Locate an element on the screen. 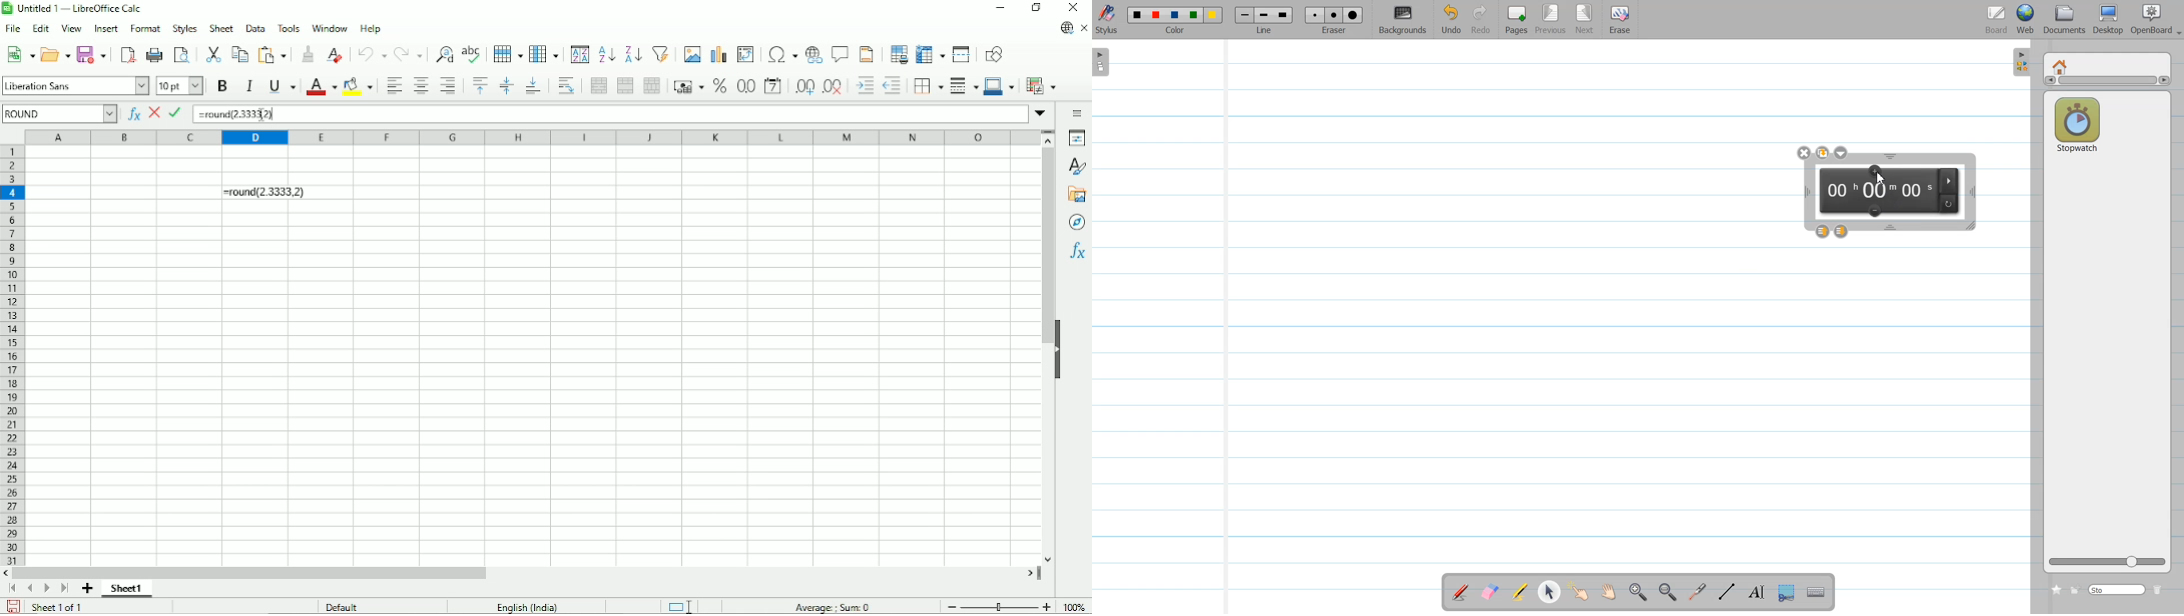 The height and width of the screenshot is (616, 2184). Stop watch is located at coordinates (2077, 122).